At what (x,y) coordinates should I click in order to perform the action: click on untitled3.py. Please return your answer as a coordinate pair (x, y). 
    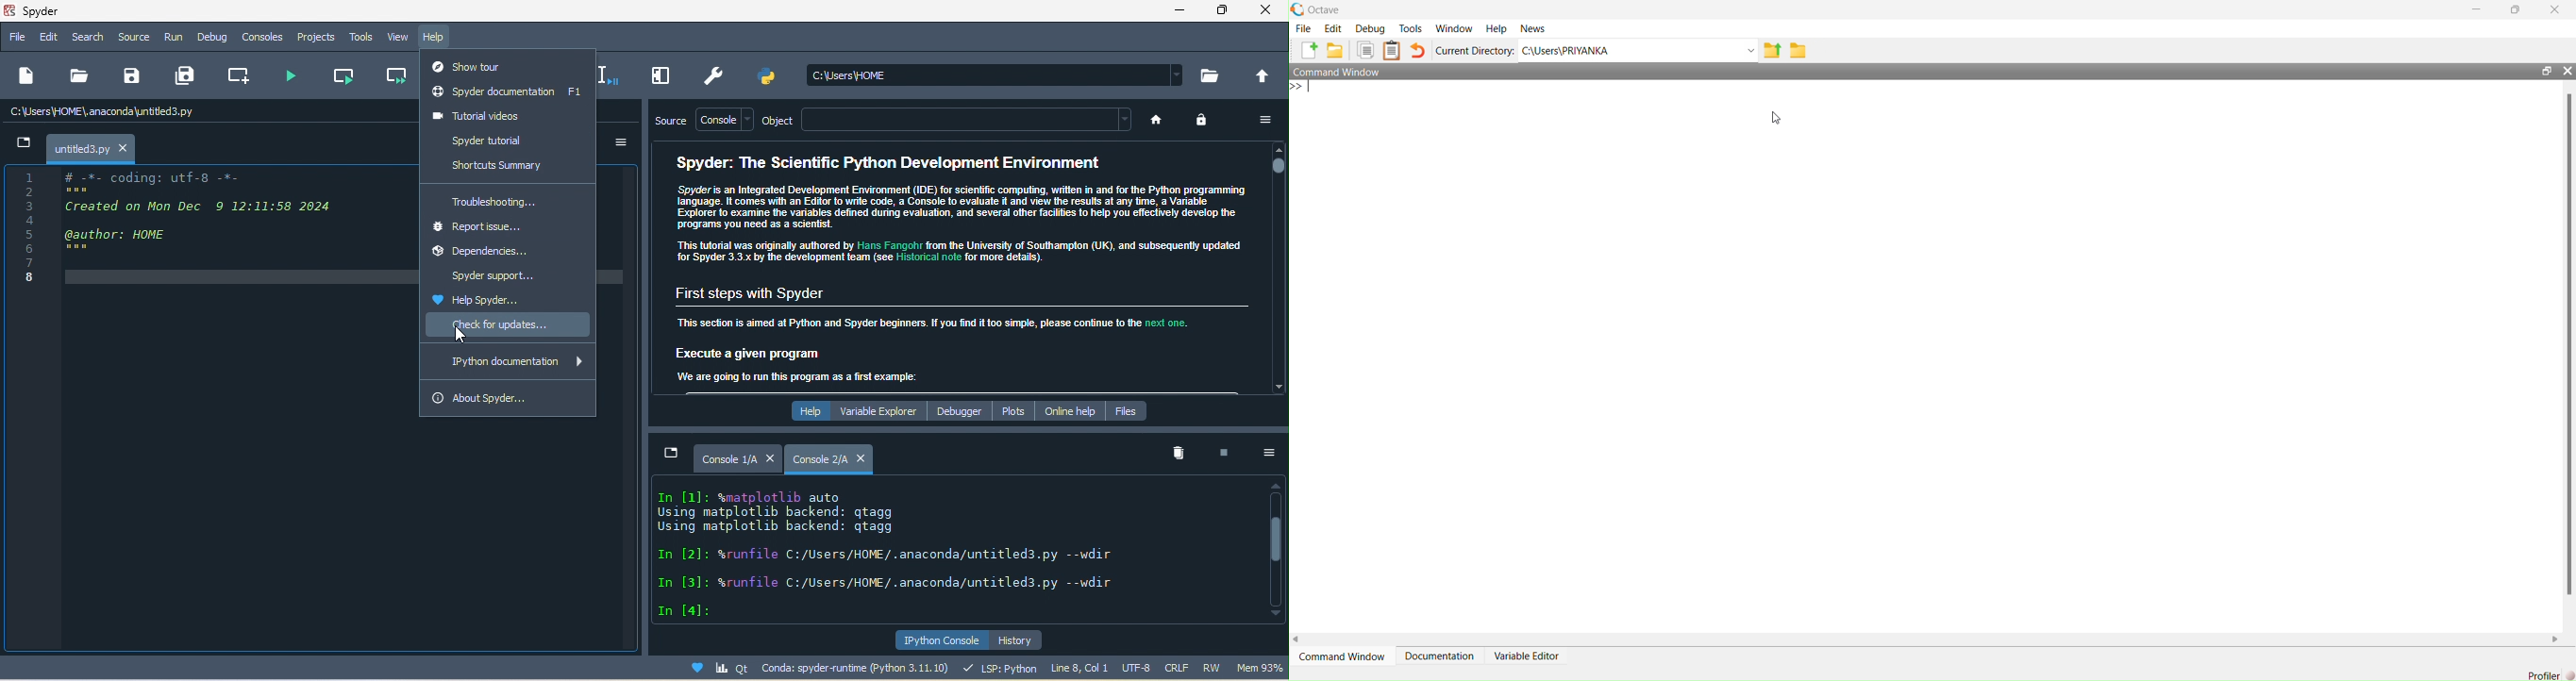
    Looking at the image, I should click on (79, 150).